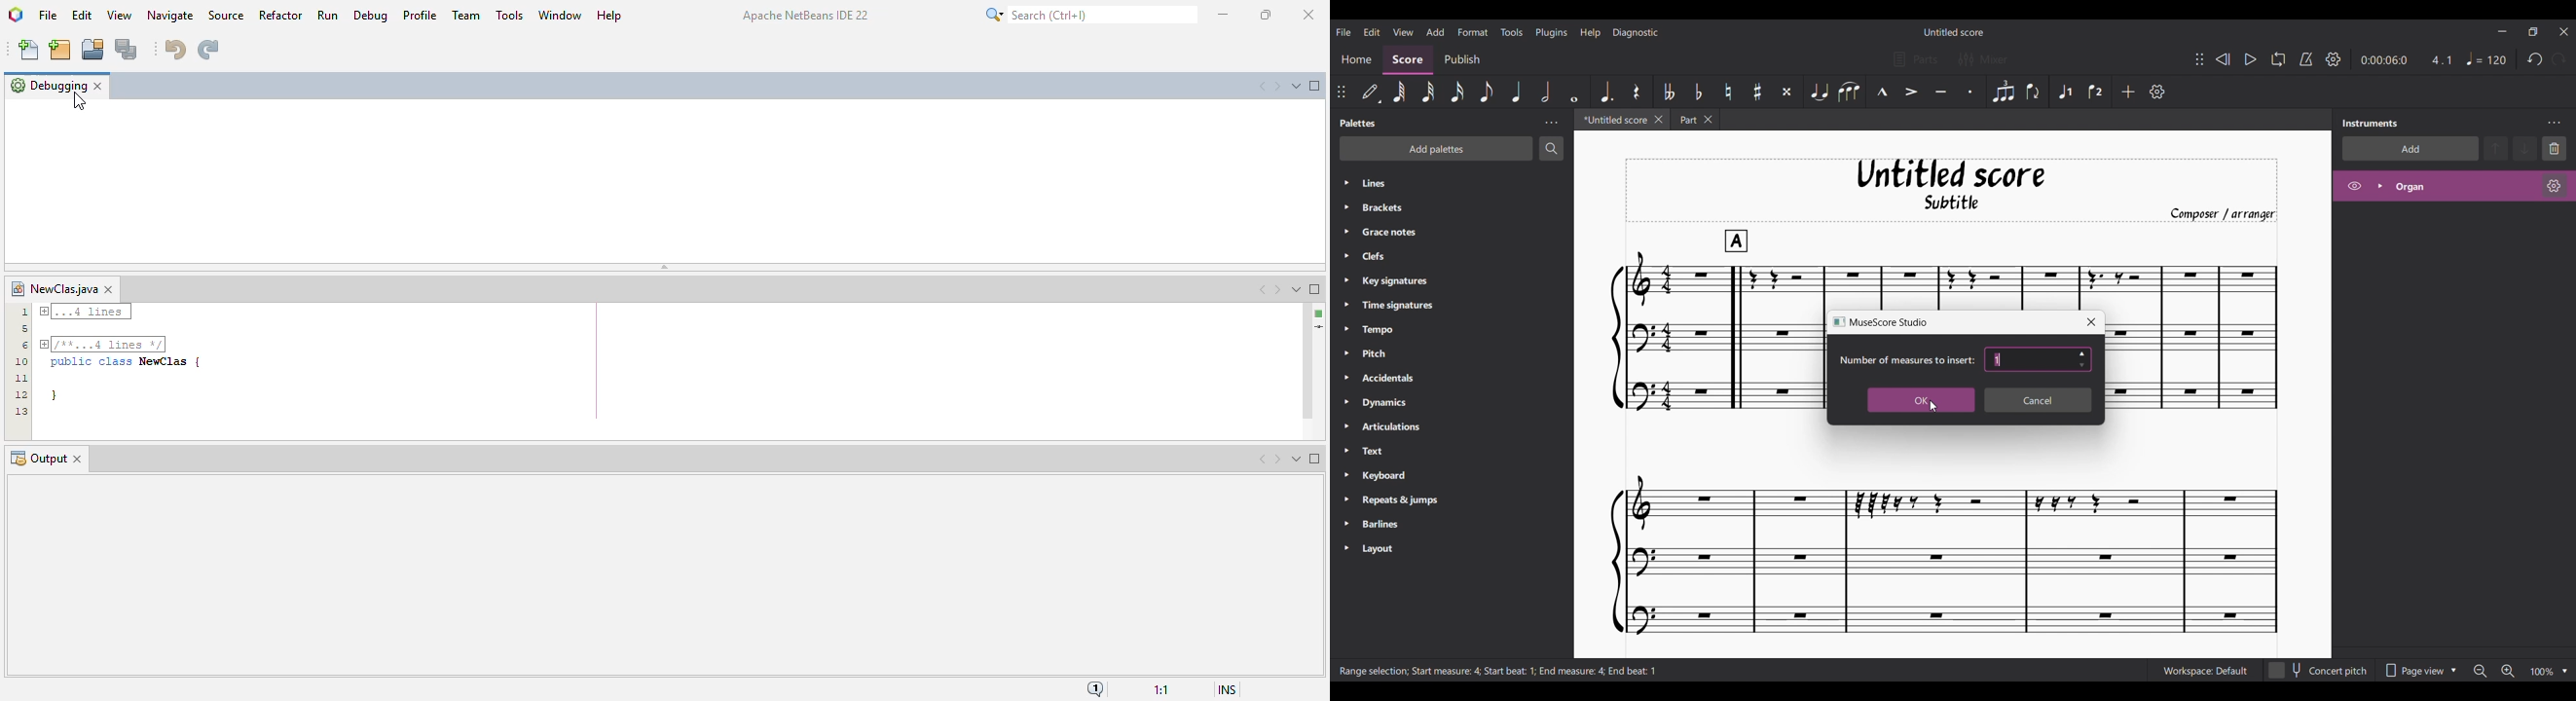 Image resolution: width=2576 pixels, height=728 pixels. I want to click on Augmentation dot, so click(1608, 91).